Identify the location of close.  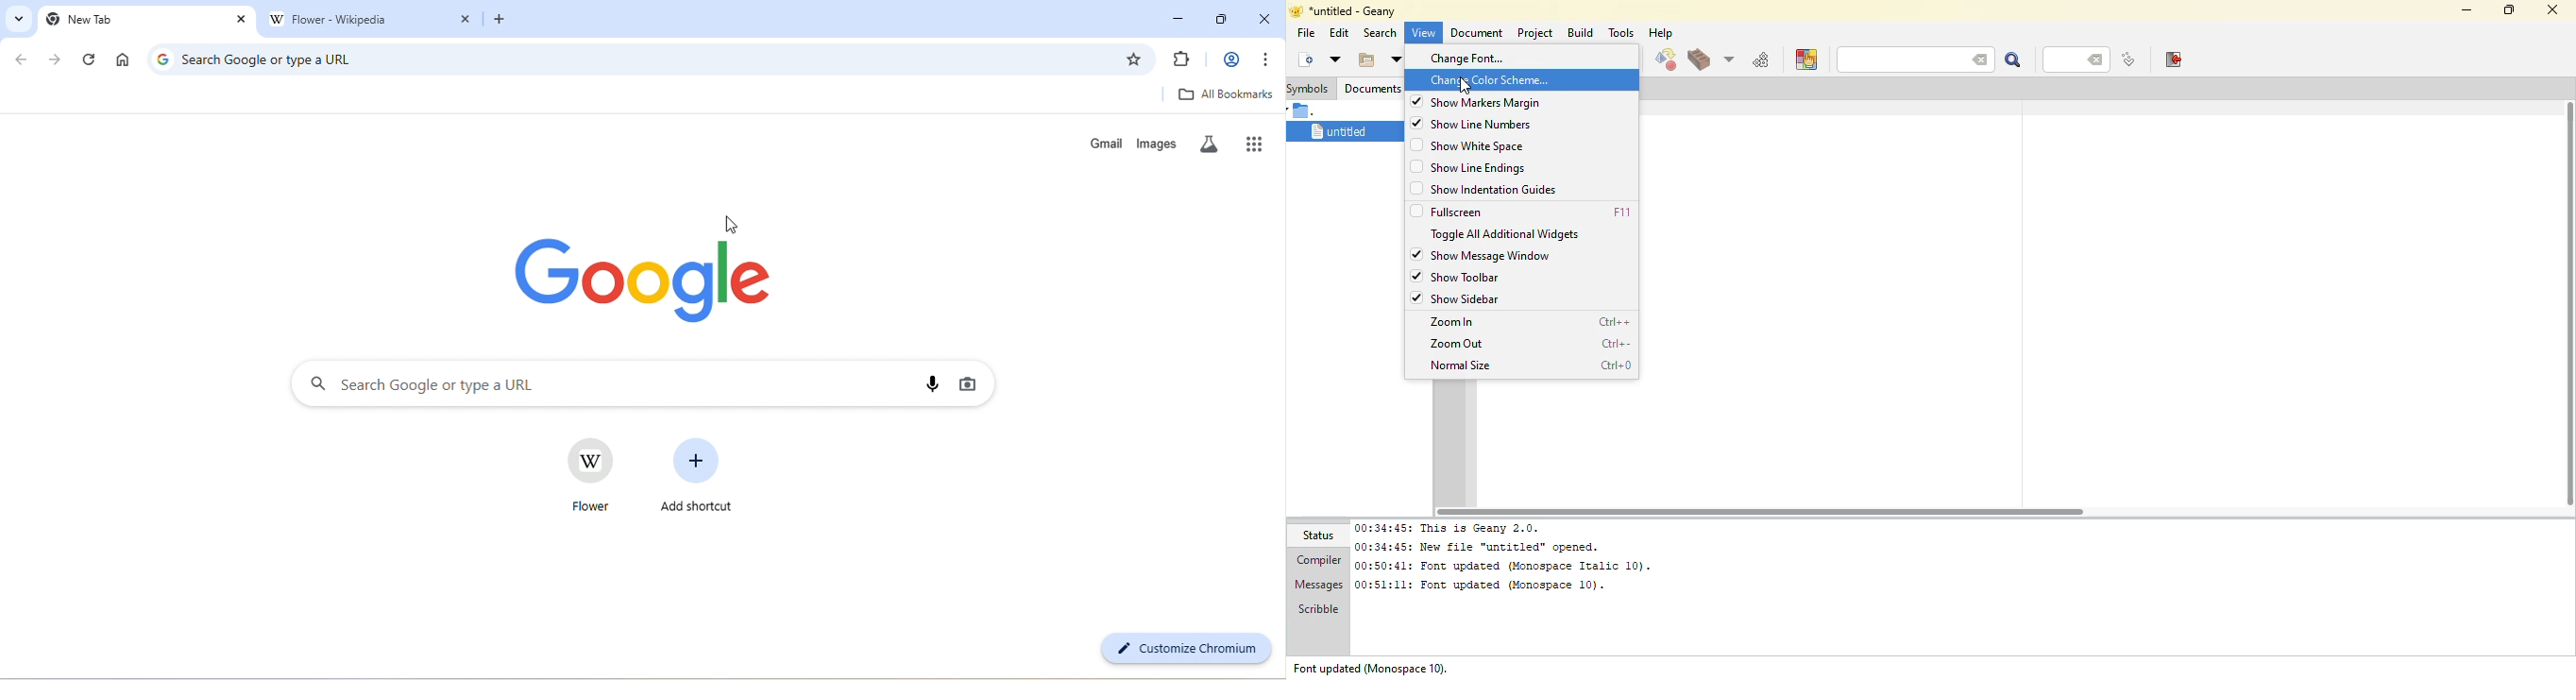
(242, 20).